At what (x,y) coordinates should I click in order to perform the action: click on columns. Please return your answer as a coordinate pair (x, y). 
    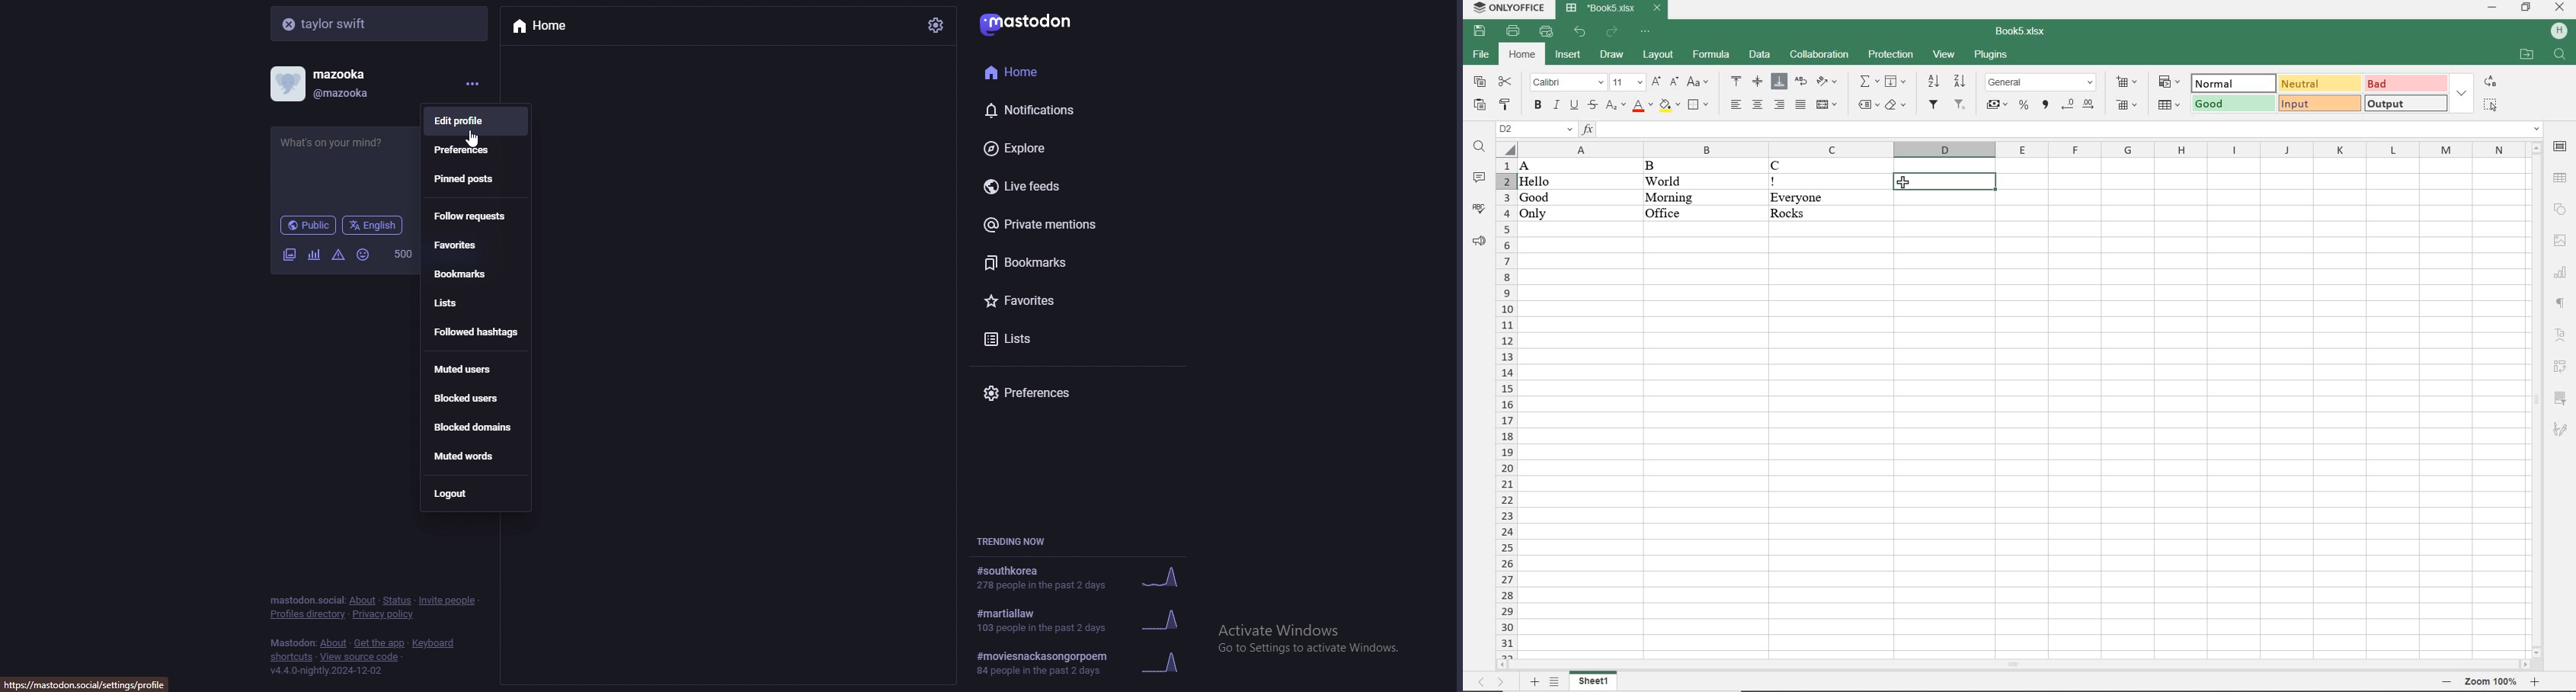
    Looking at the image, I should click on (2018, 150).